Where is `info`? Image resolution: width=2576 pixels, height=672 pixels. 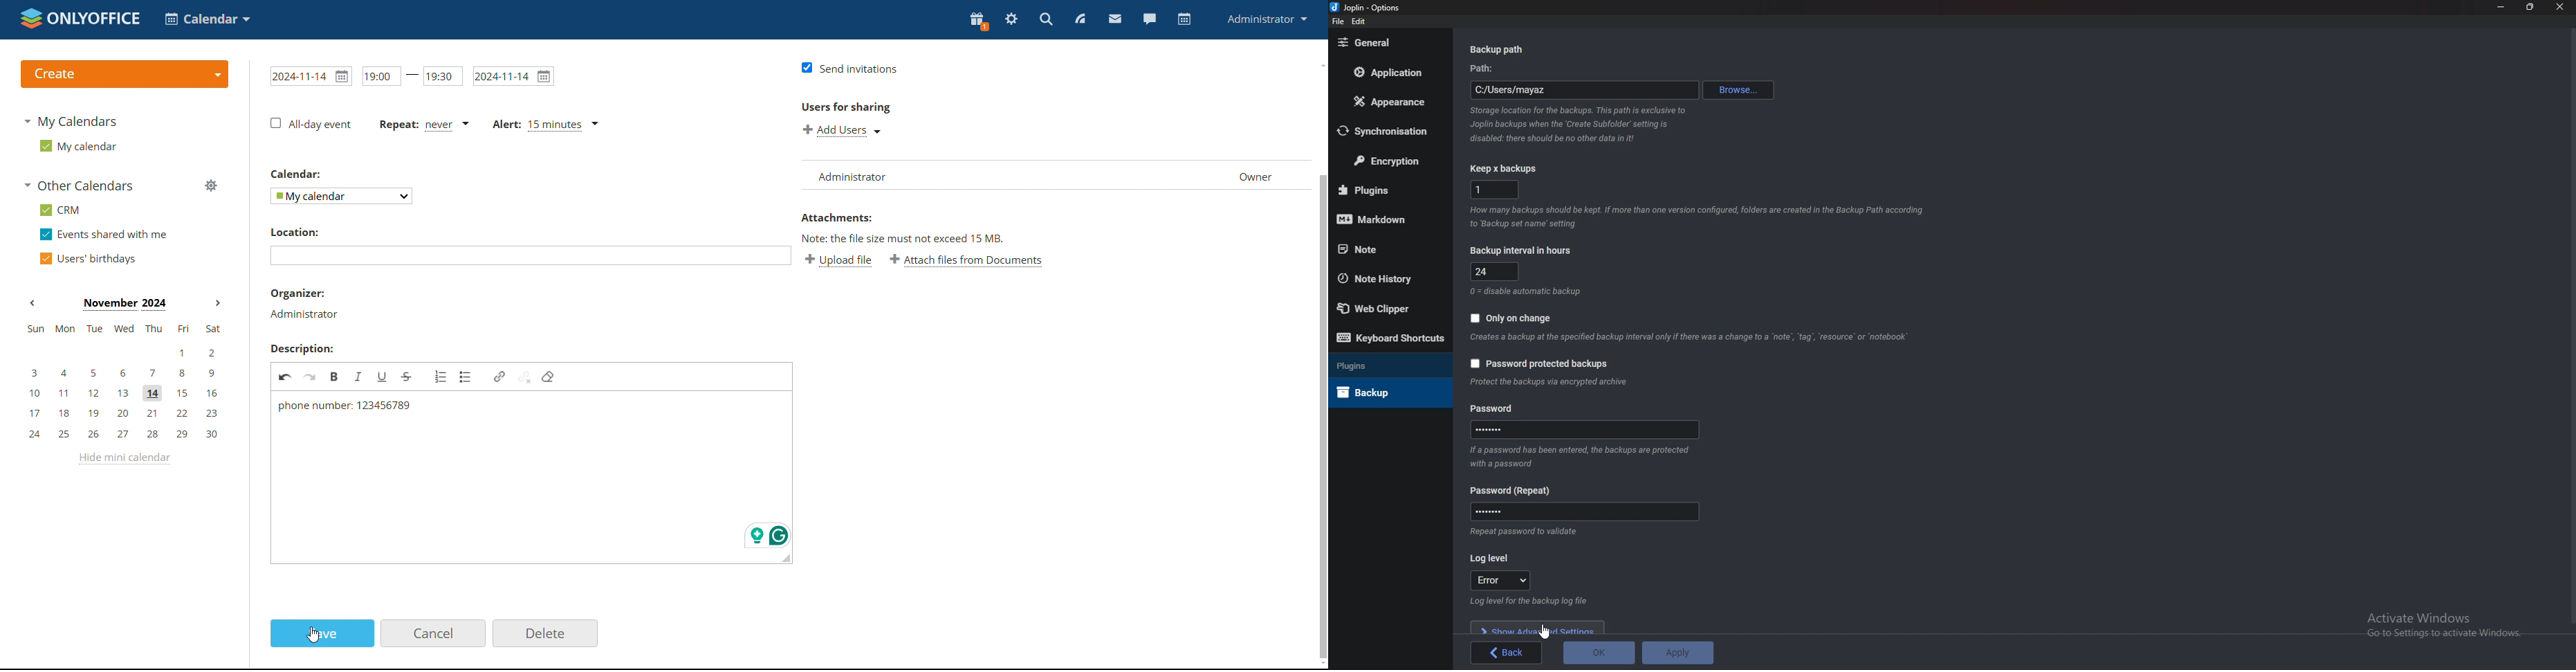 info is located at coordinates (1550, 382).